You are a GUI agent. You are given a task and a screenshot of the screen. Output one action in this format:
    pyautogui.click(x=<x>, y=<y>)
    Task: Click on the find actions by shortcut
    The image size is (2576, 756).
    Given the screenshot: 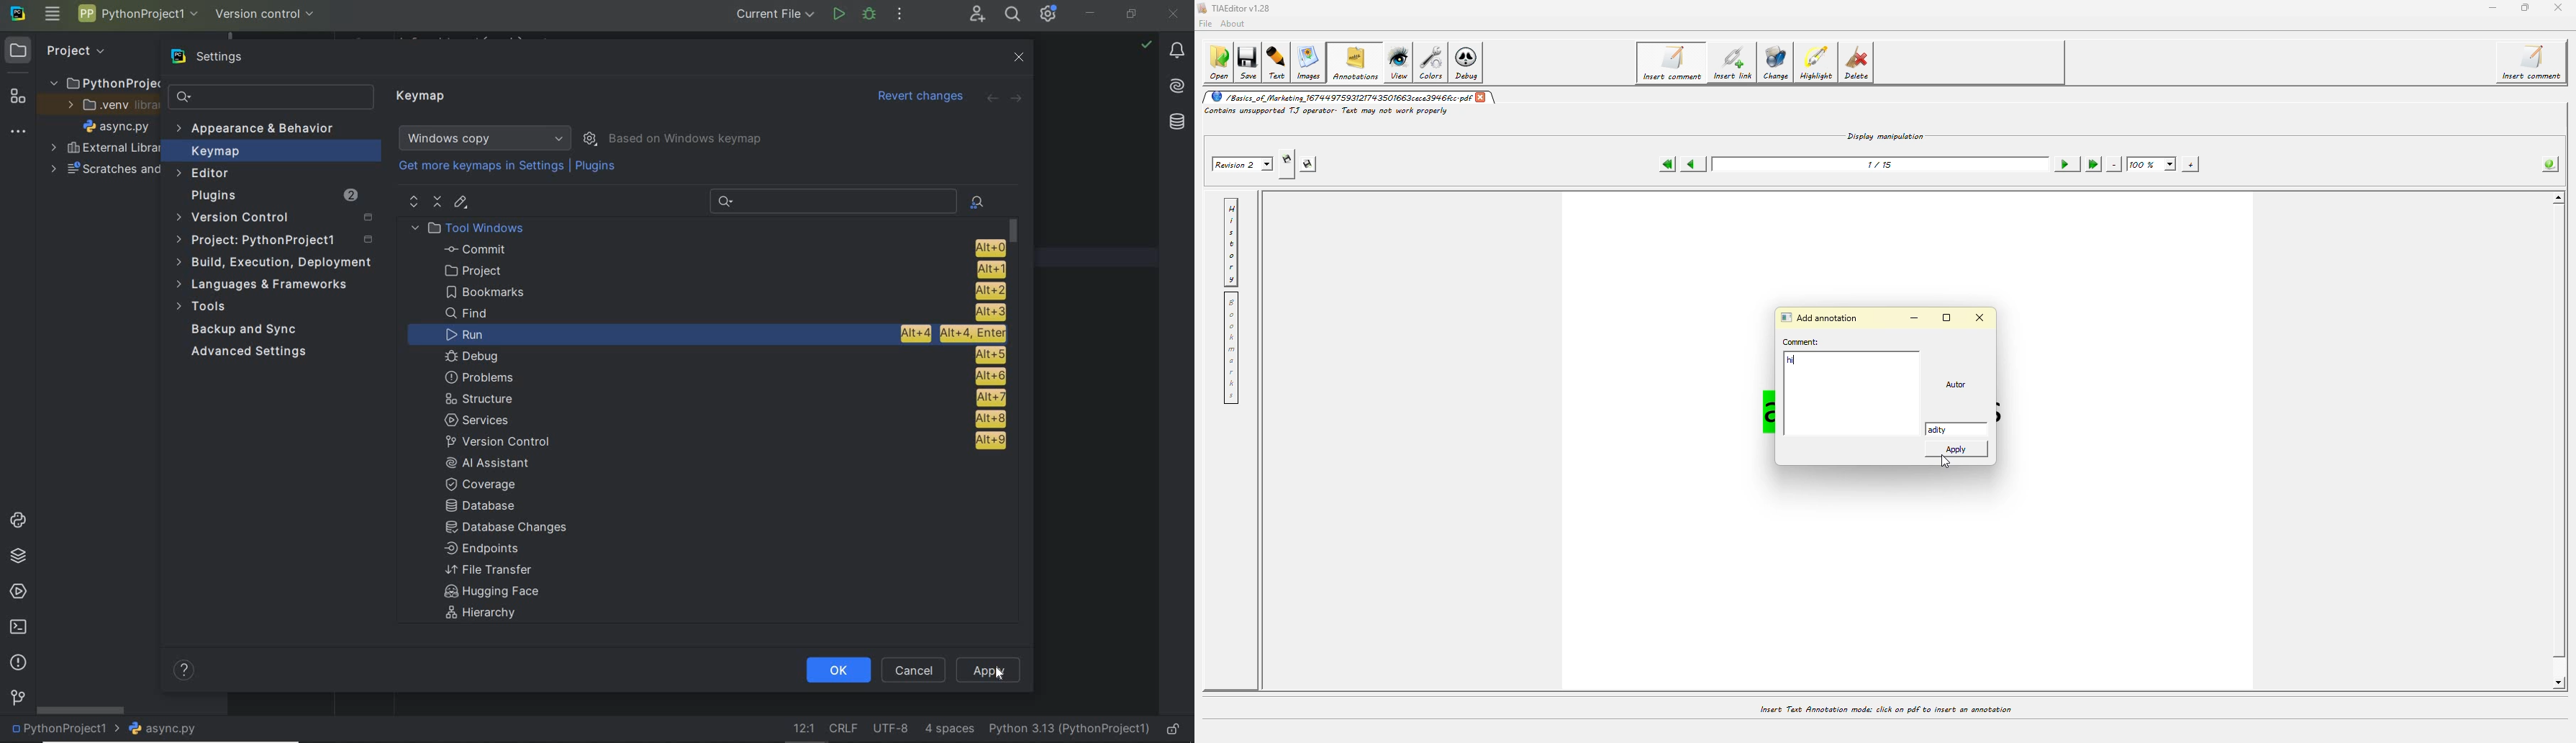 What is the action you would take?
    pyautogui.click(x=977, y=202)
    